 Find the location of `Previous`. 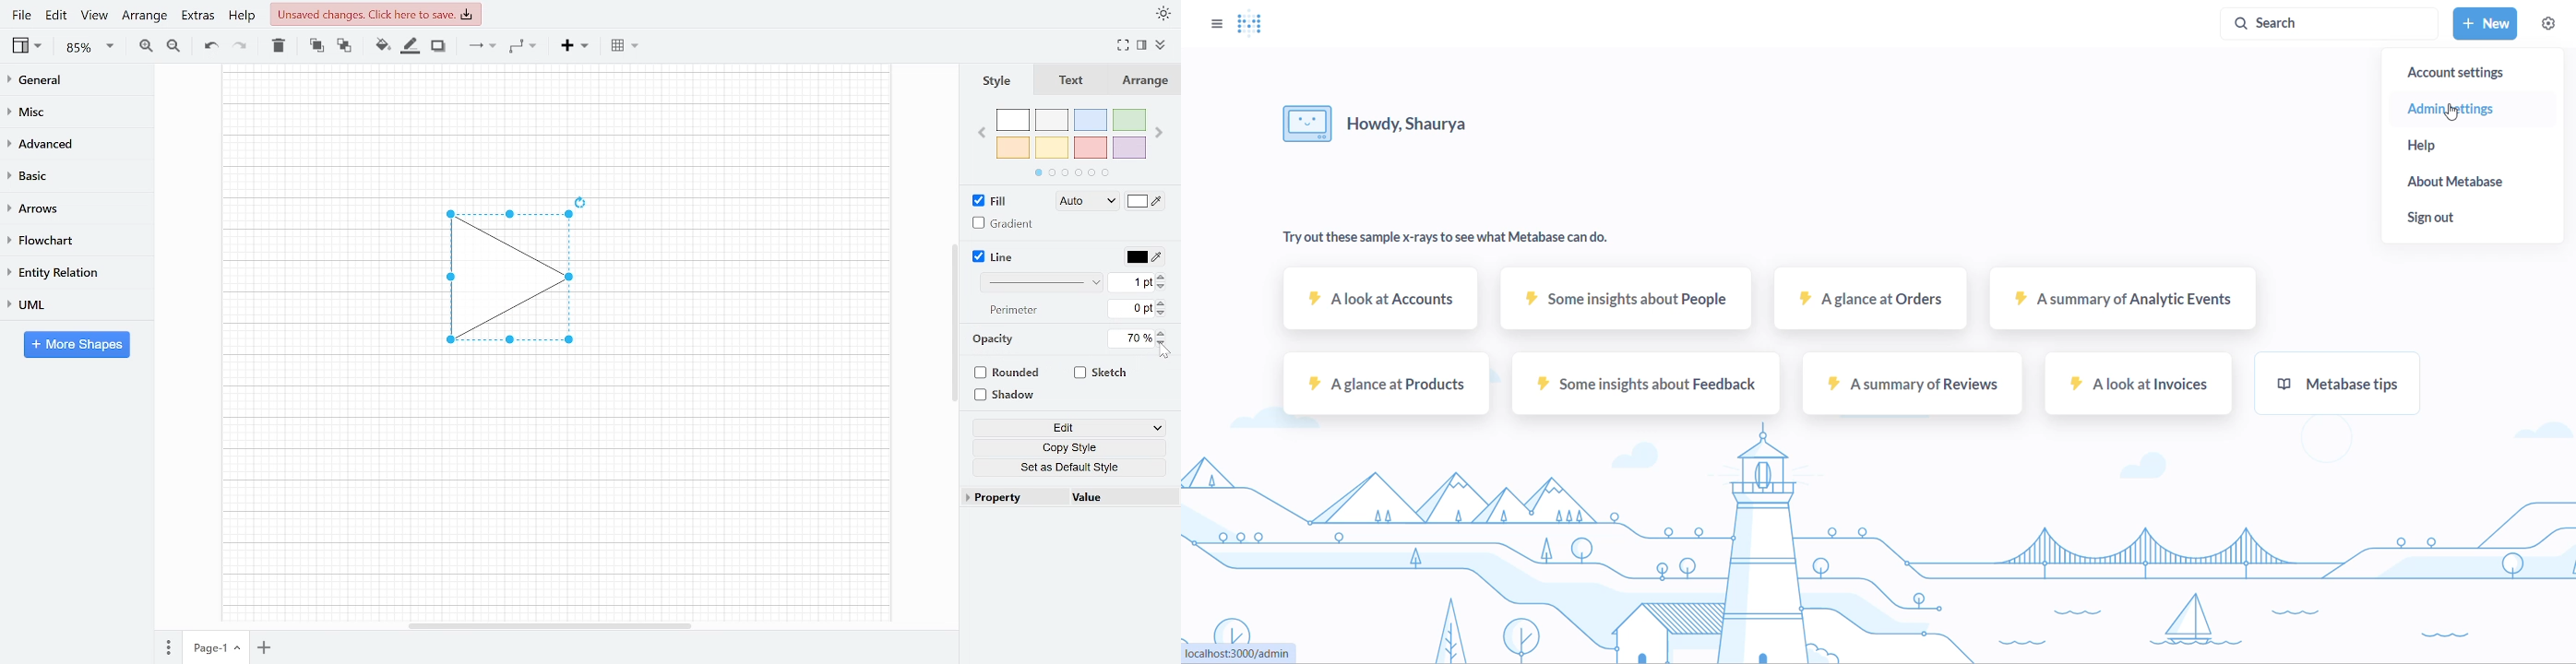

Previous is located at coordinates (981, 131).